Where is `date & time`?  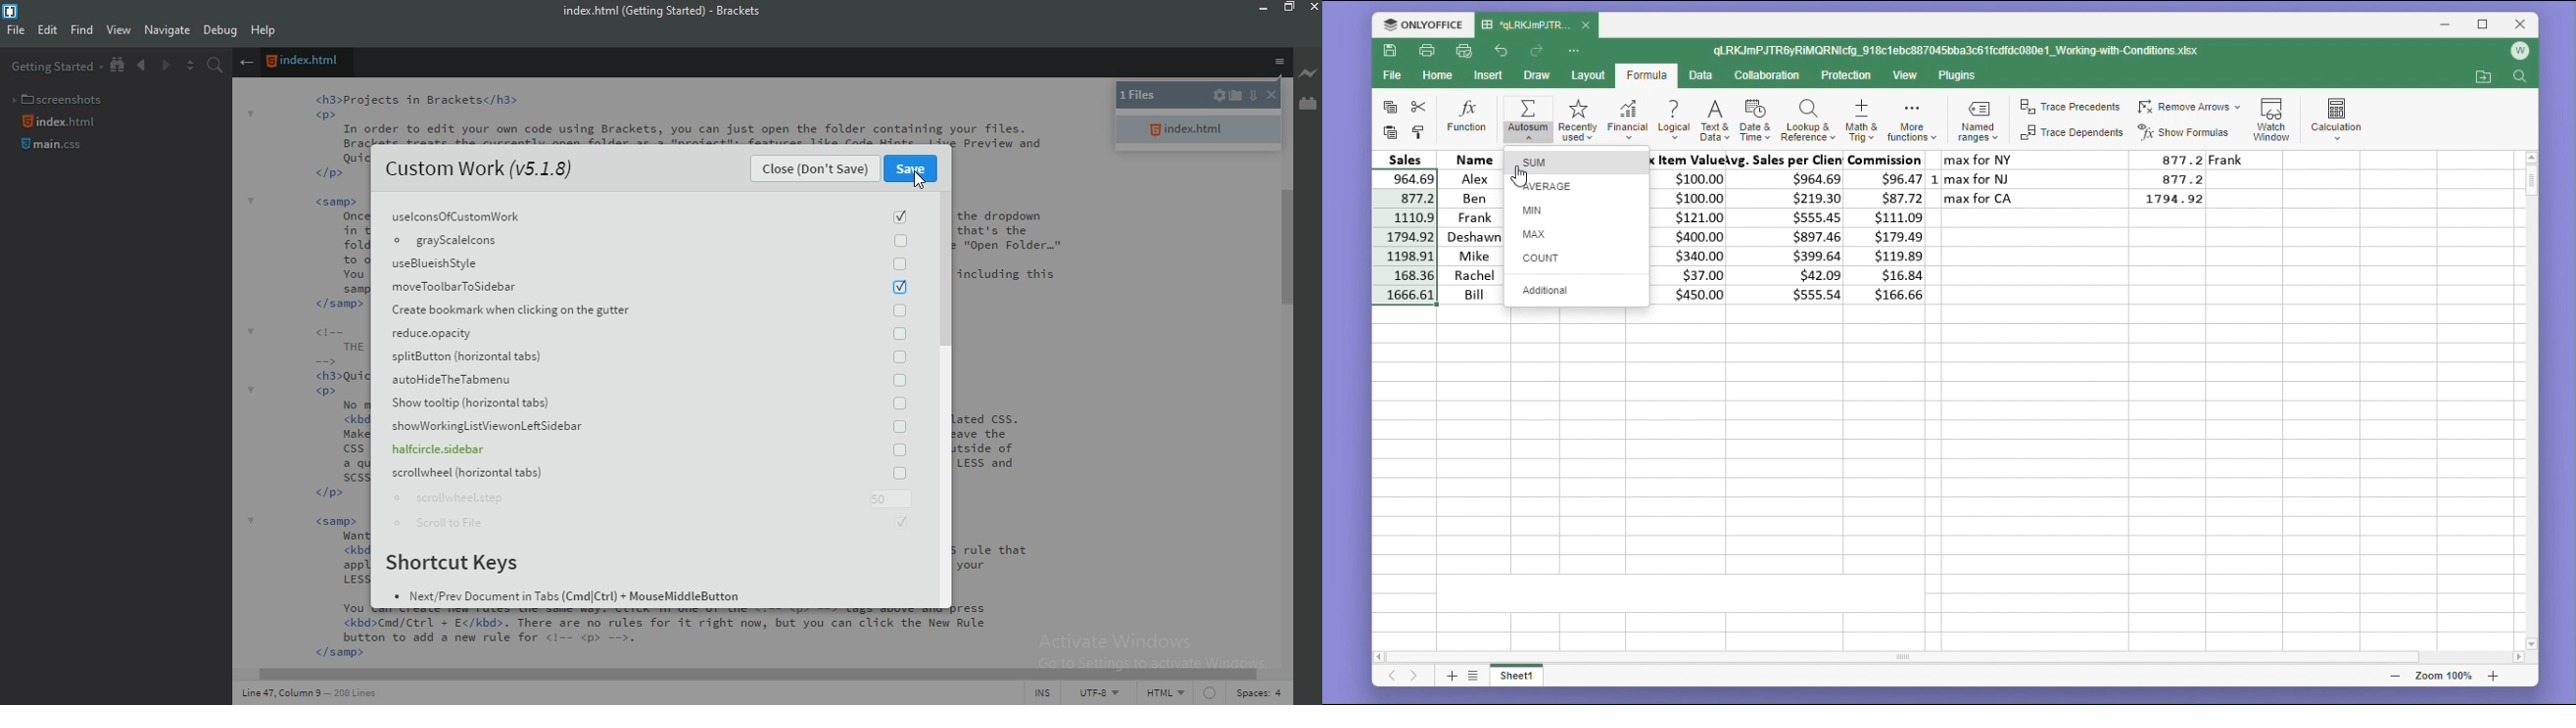
date & time is located at coordinates (1756, 121).